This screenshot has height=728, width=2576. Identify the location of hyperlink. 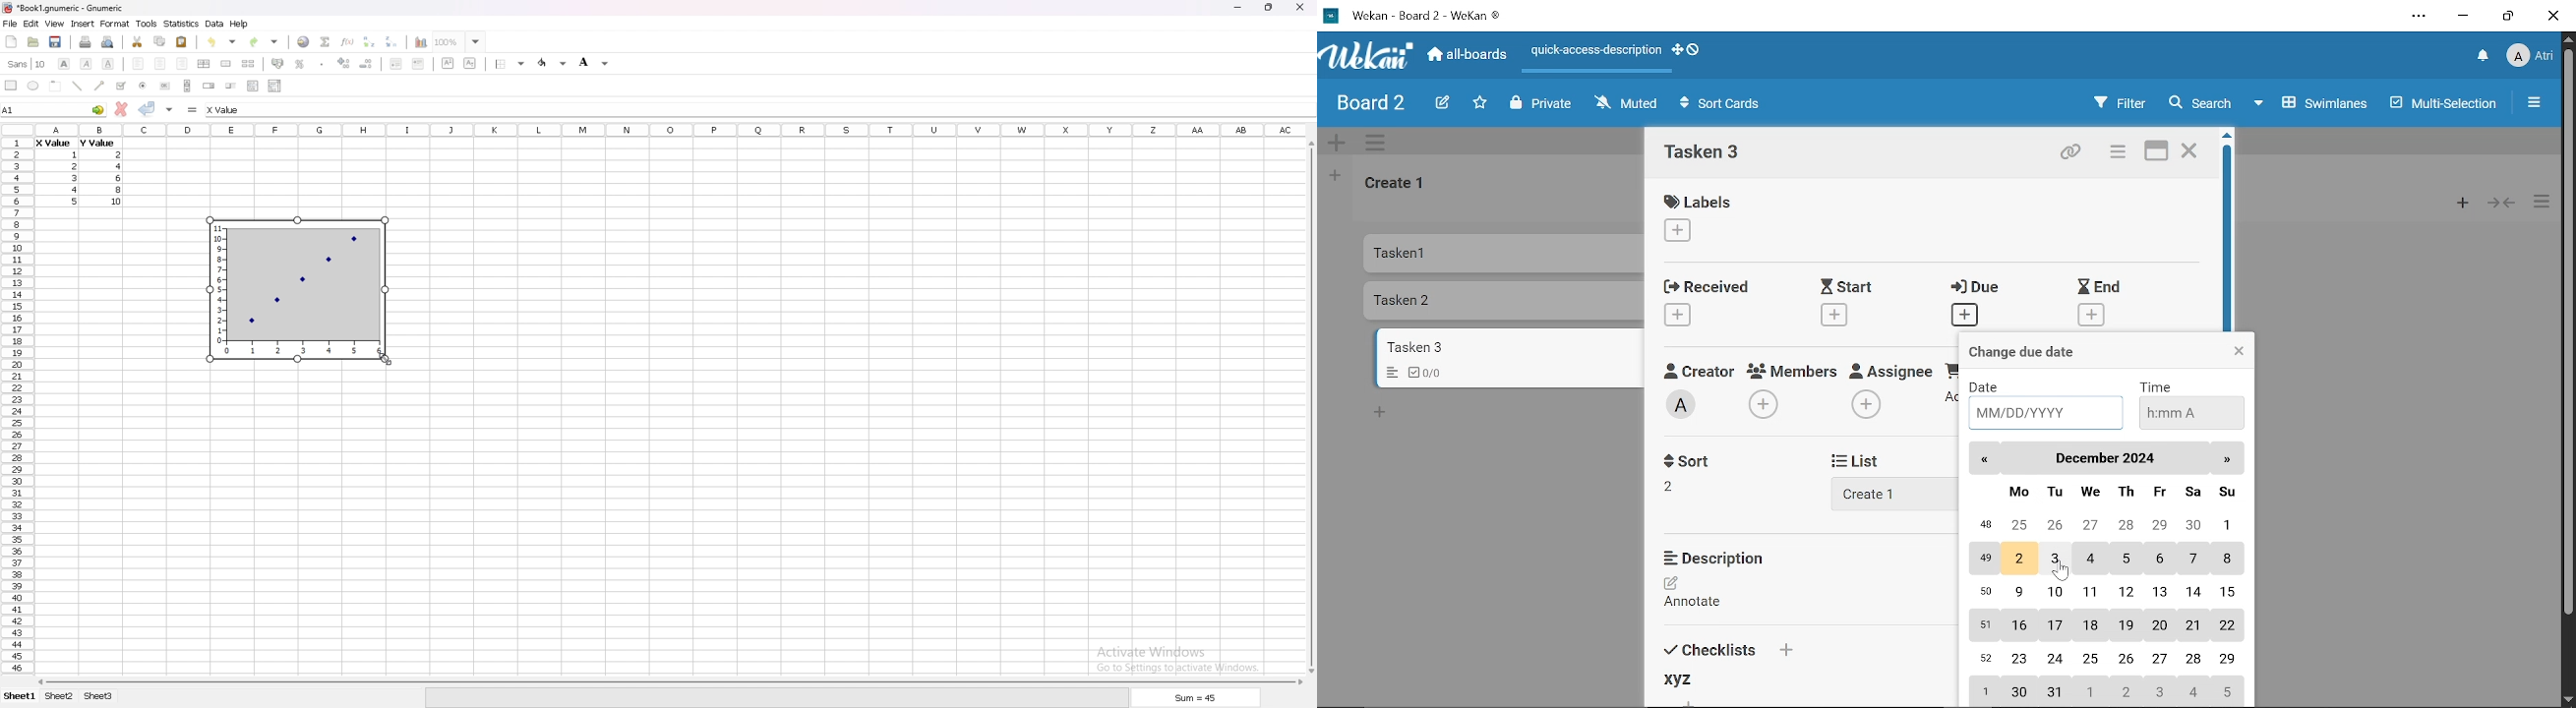
(303, 42).